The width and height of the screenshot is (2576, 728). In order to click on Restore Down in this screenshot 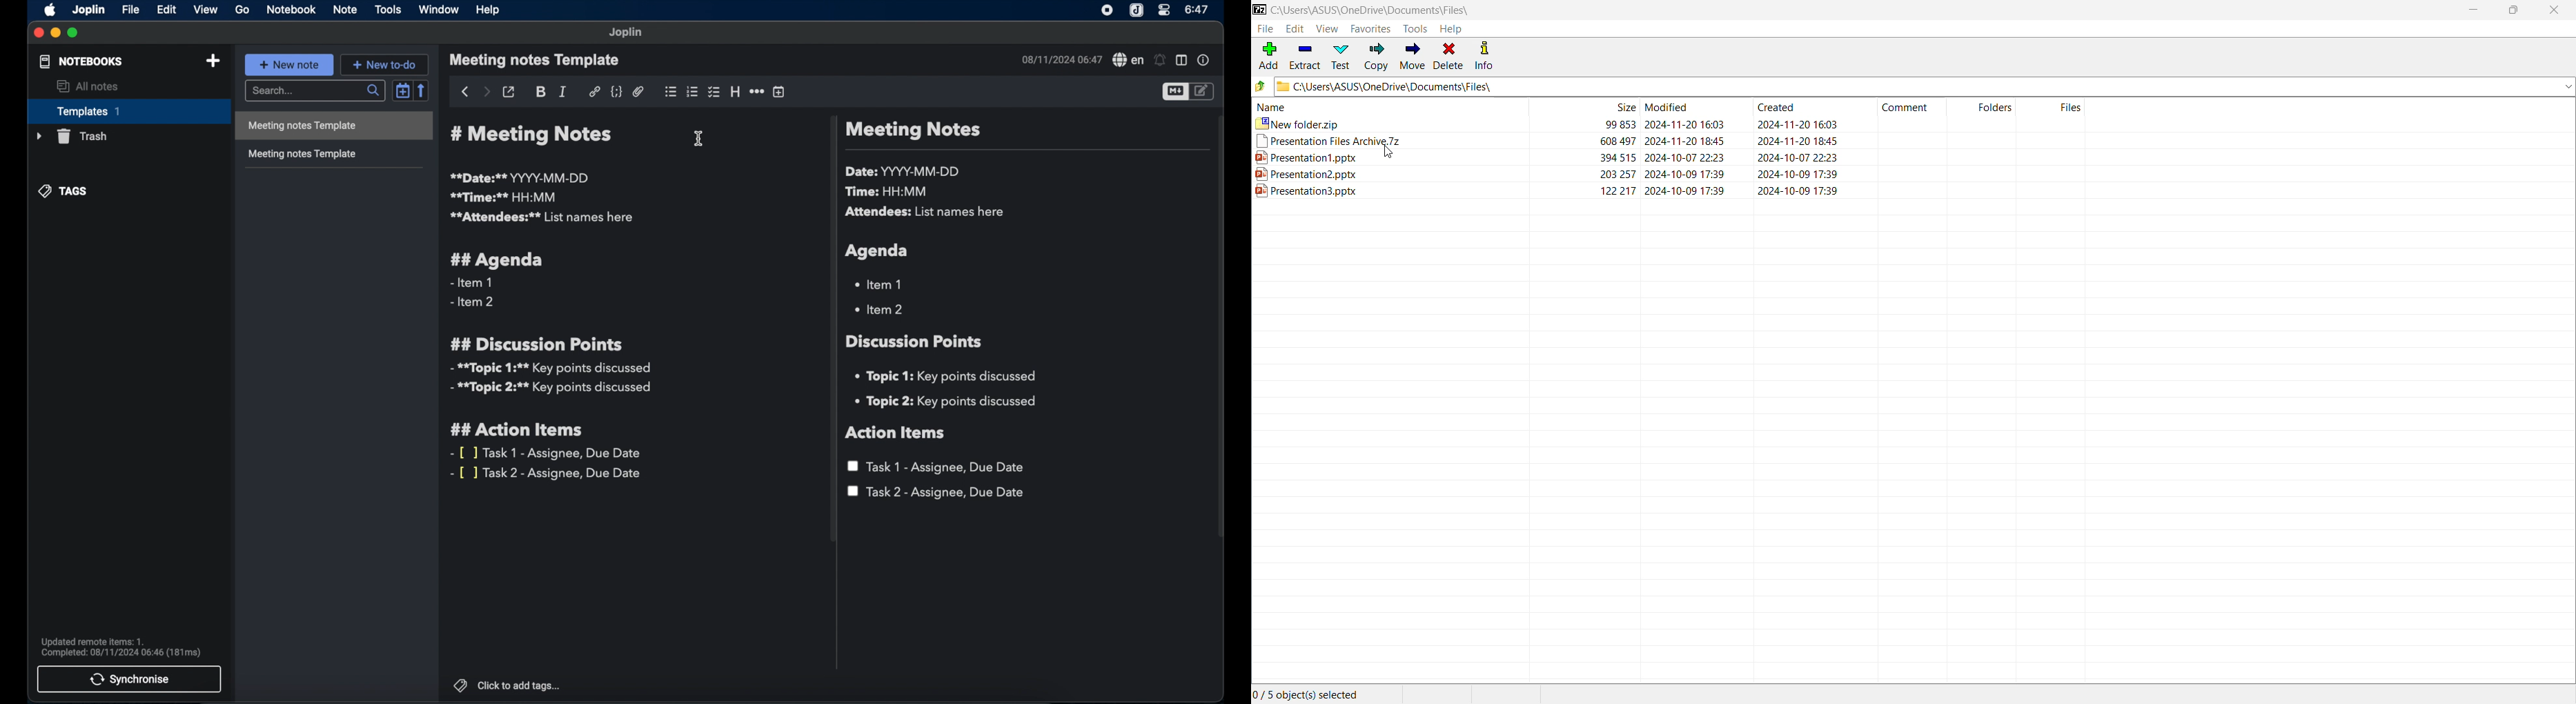, I will do `click(2518, 10)`.